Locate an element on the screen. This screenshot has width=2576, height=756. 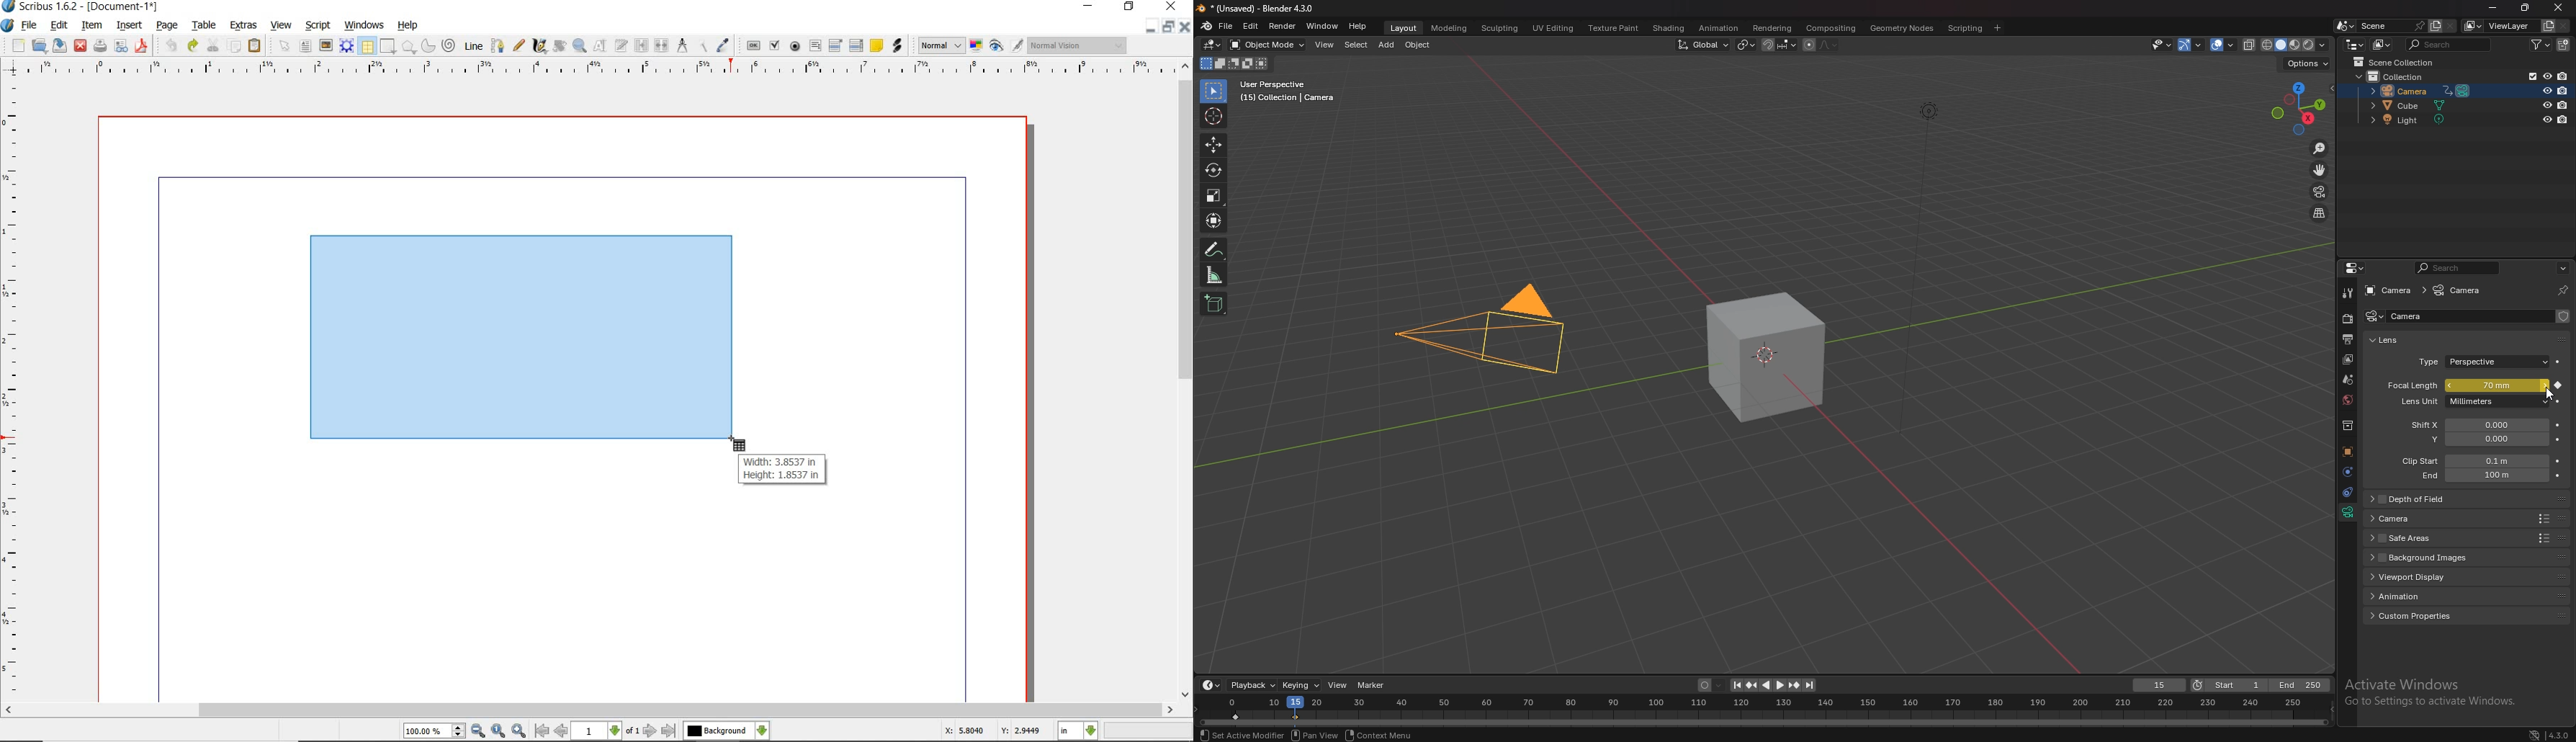
copy item properties is located at coordinates (702, 46).